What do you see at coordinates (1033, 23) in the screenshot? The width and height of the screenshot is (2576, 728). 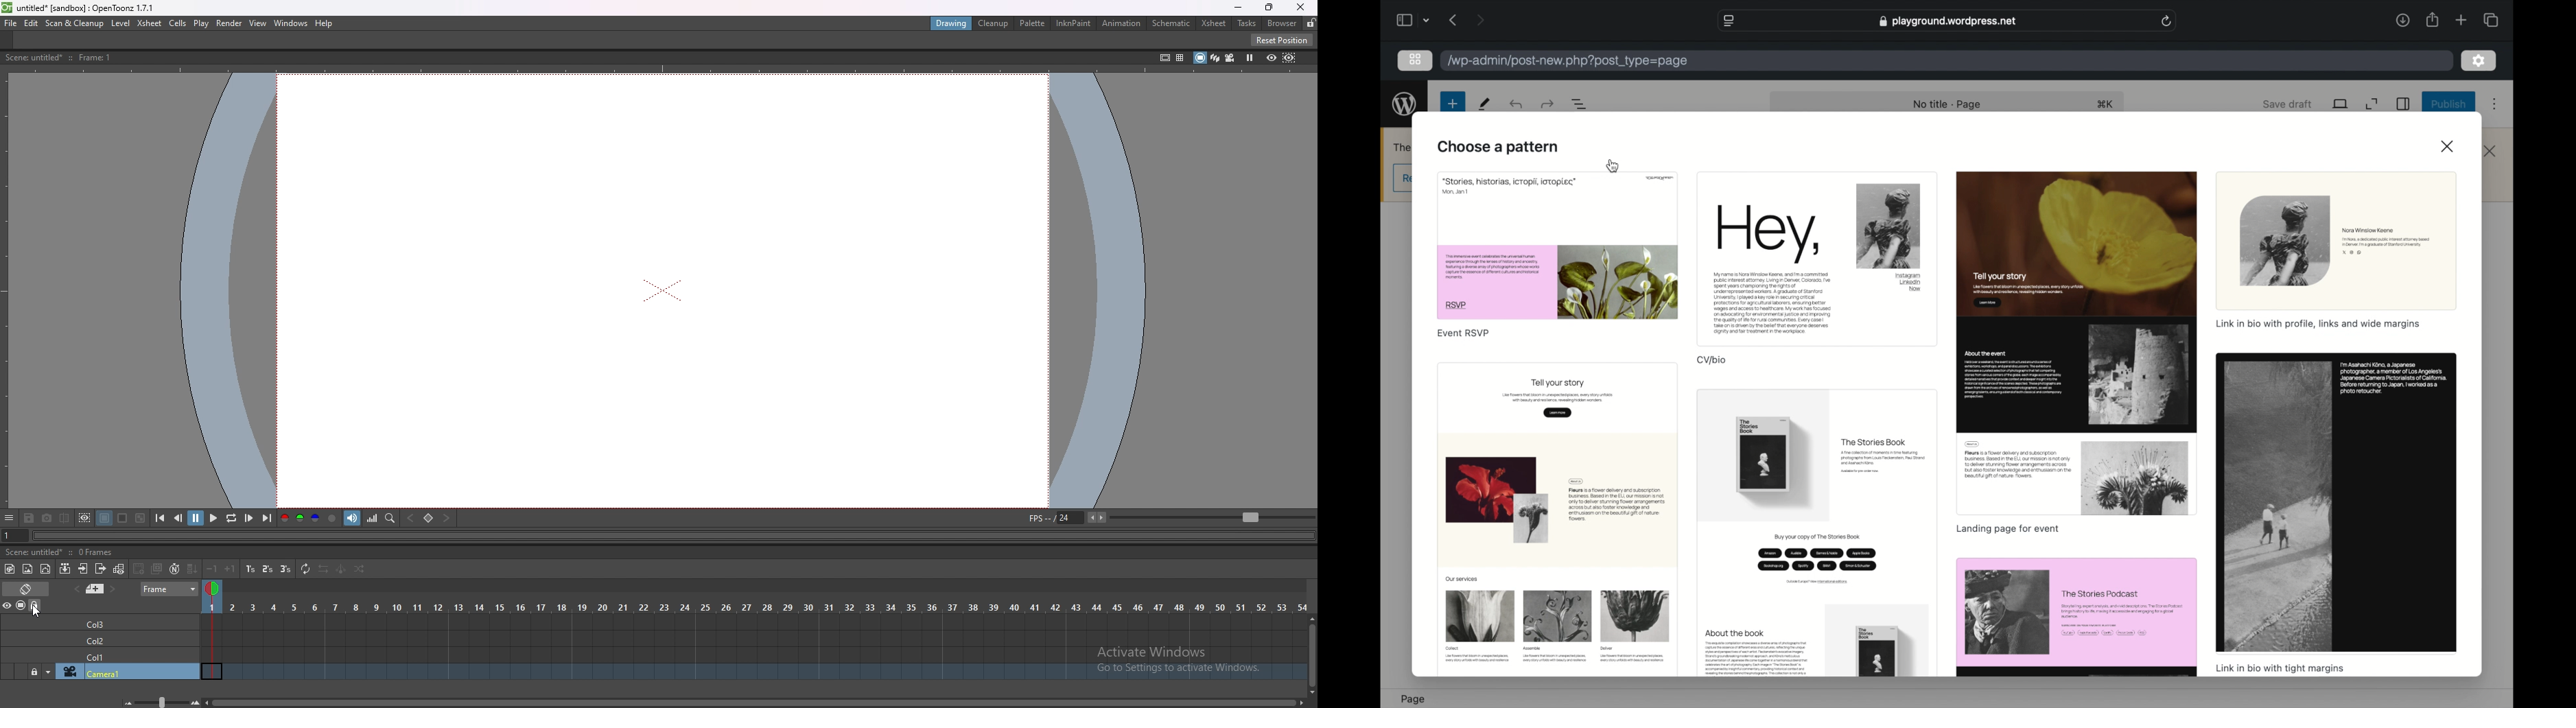 I see `palette` at bounding box center [1033, 23].